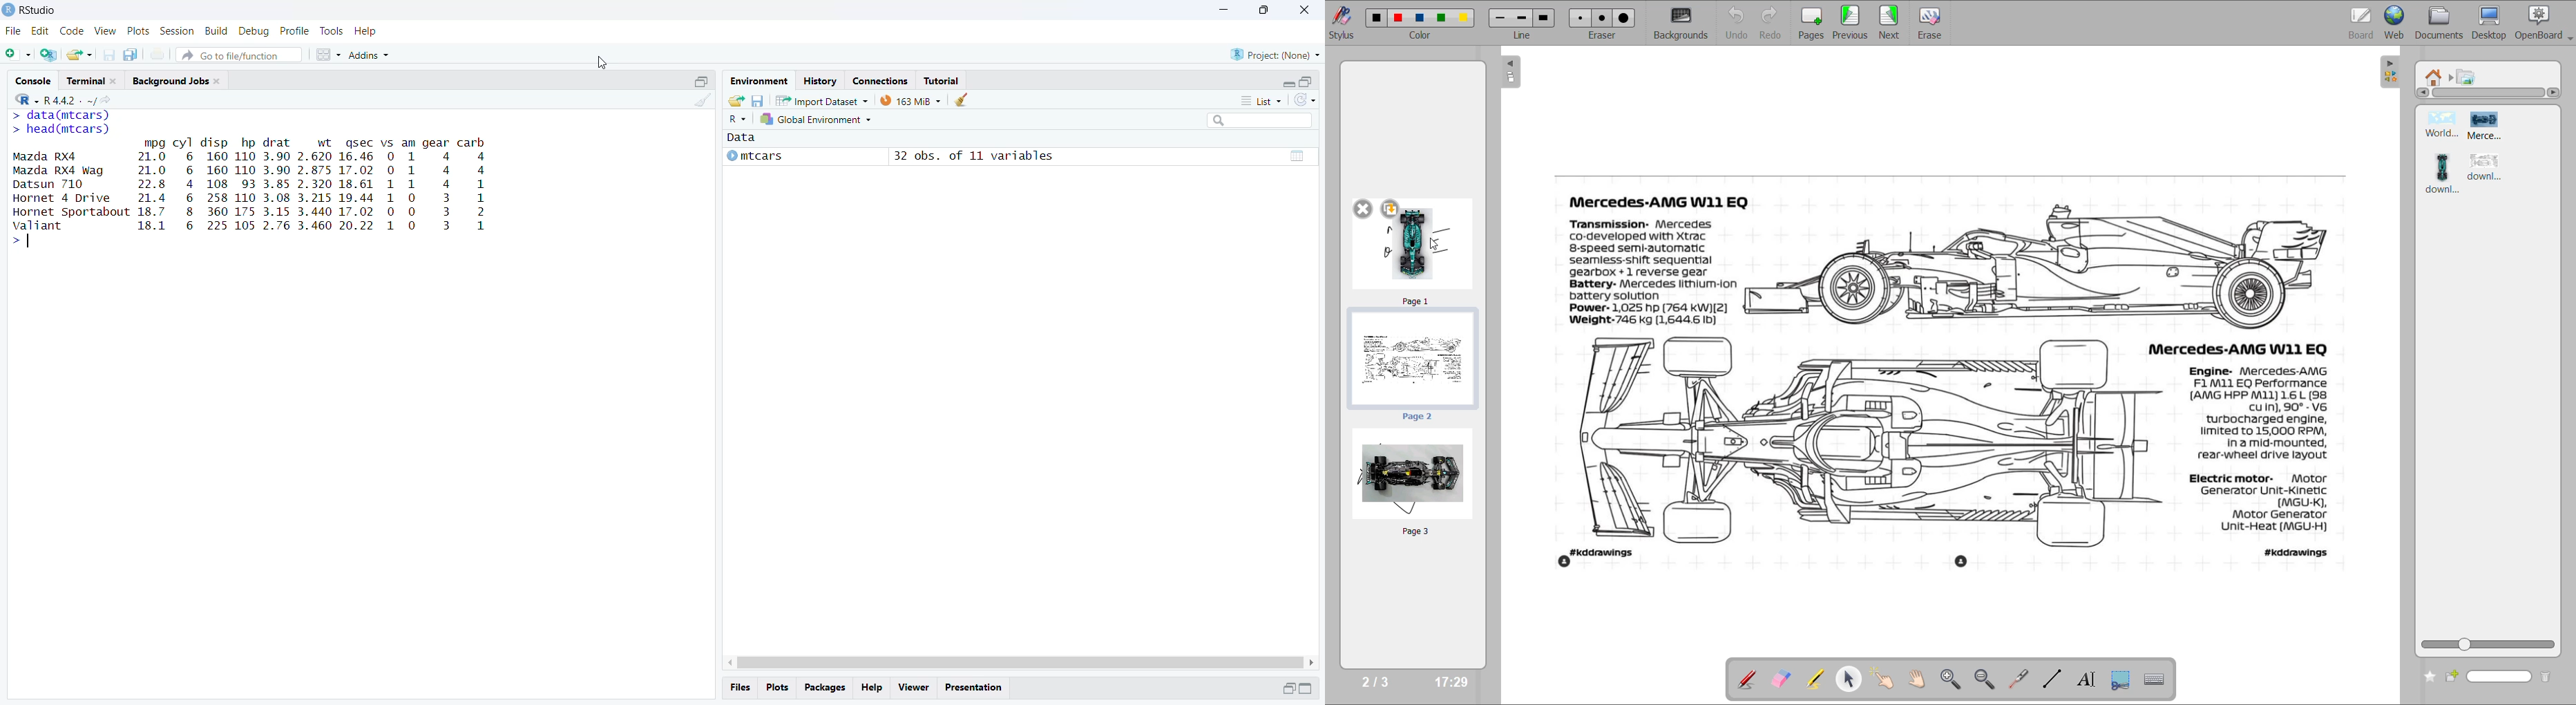 The image size is (2576, 728). Describe the element at coordinates (106, 31) in the screenshot. I see `view` at that location.